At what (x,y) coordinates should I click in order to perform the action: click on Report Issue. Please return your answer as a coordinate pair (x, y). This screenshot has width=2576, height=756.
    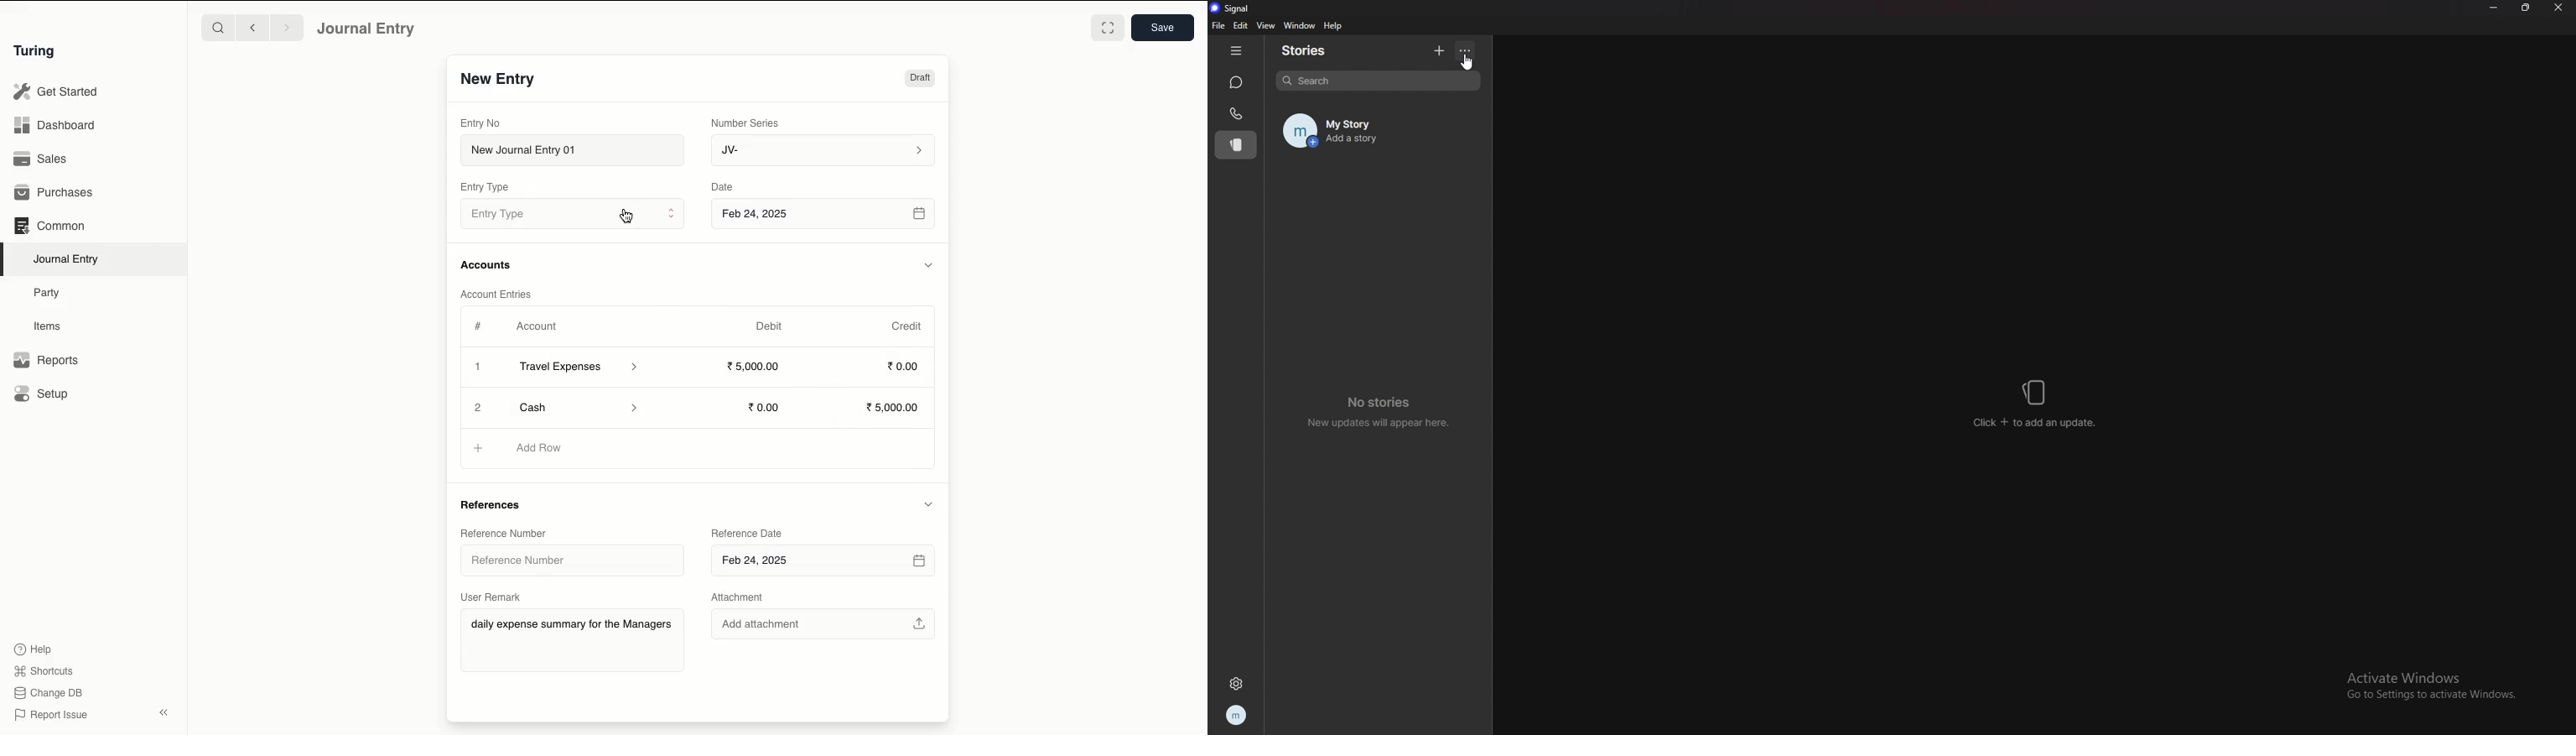
    Looking at the image, I should click on (53, 716).